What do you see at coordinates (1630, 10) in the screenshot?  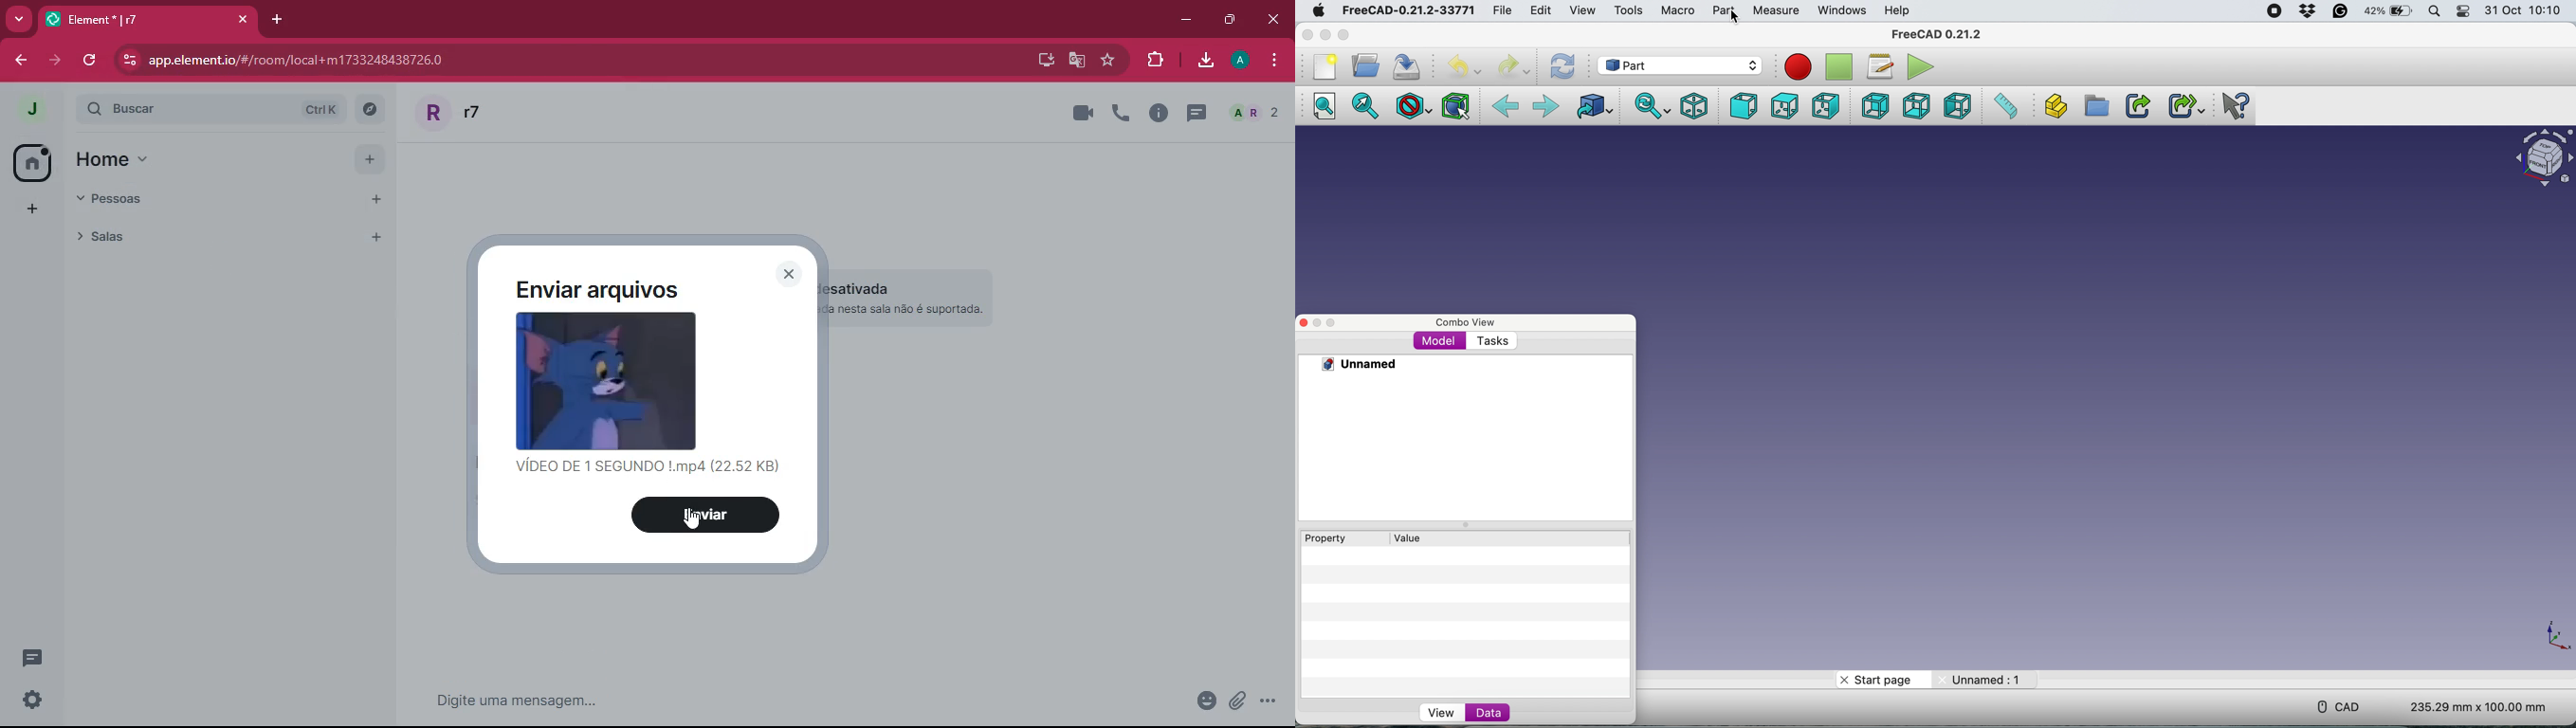 I see `Tools` at bounding box center [1630, 10].